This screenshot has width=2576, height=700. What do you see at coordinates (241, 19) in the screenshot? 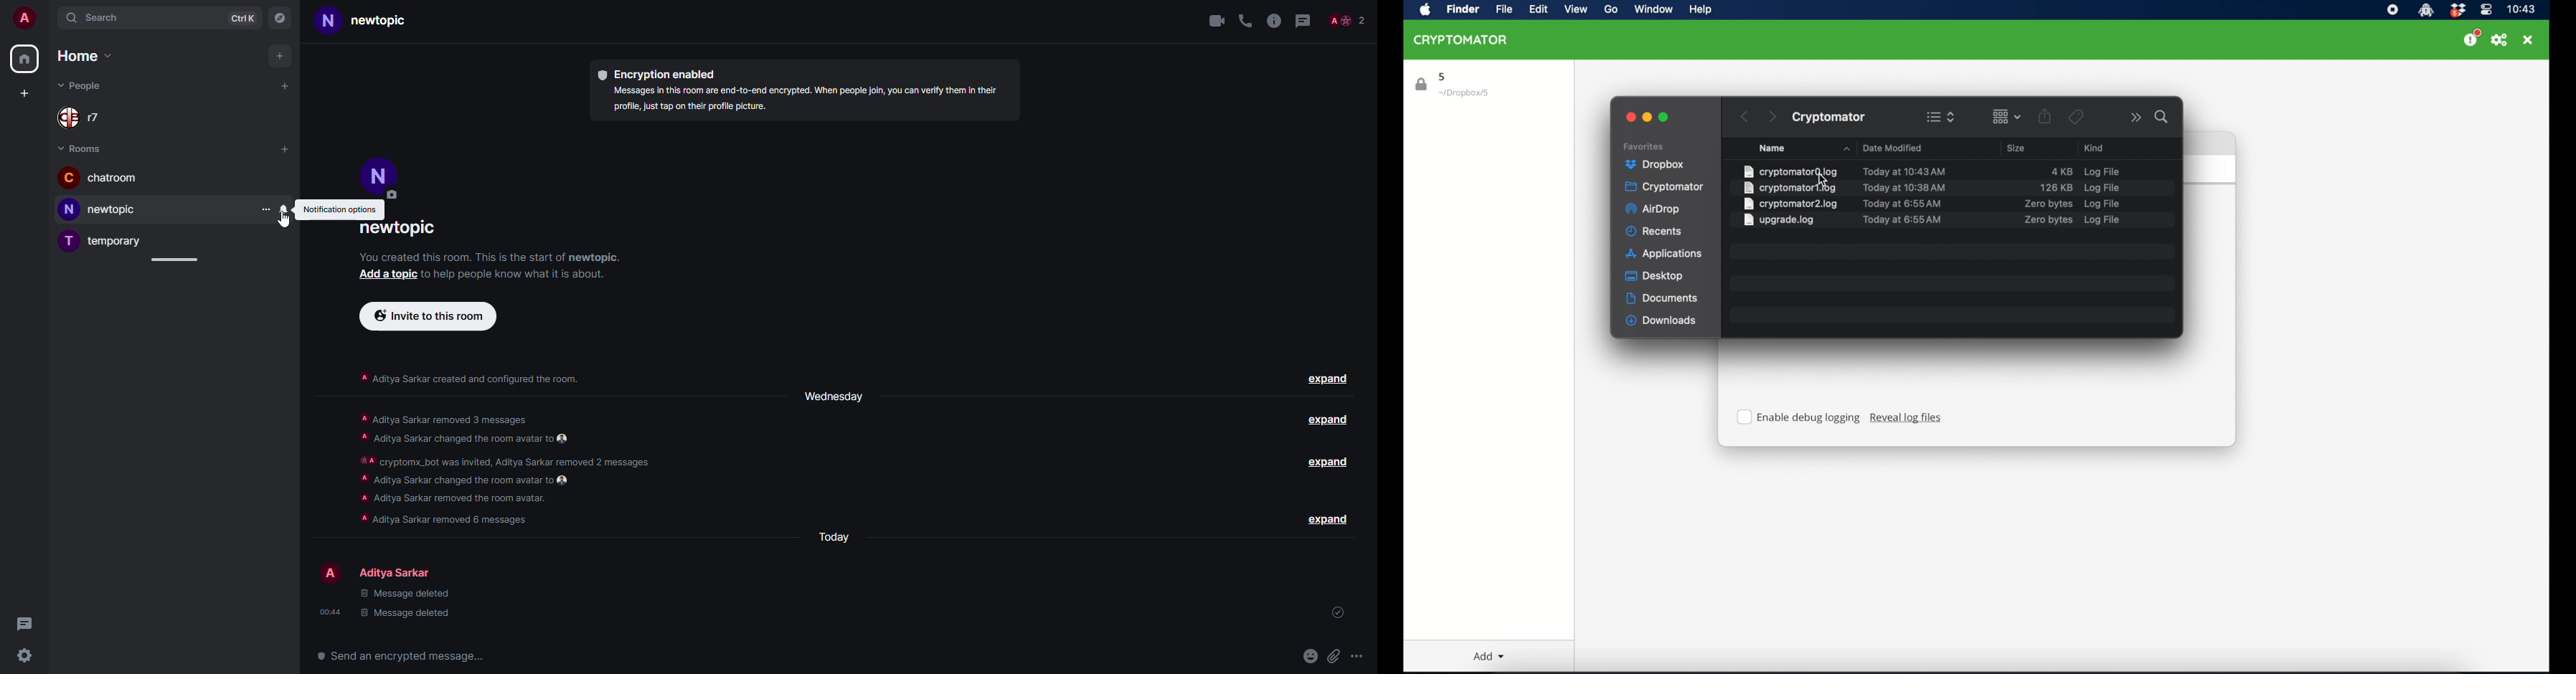
I see `ctrlK` at bounding box center [241, 19].